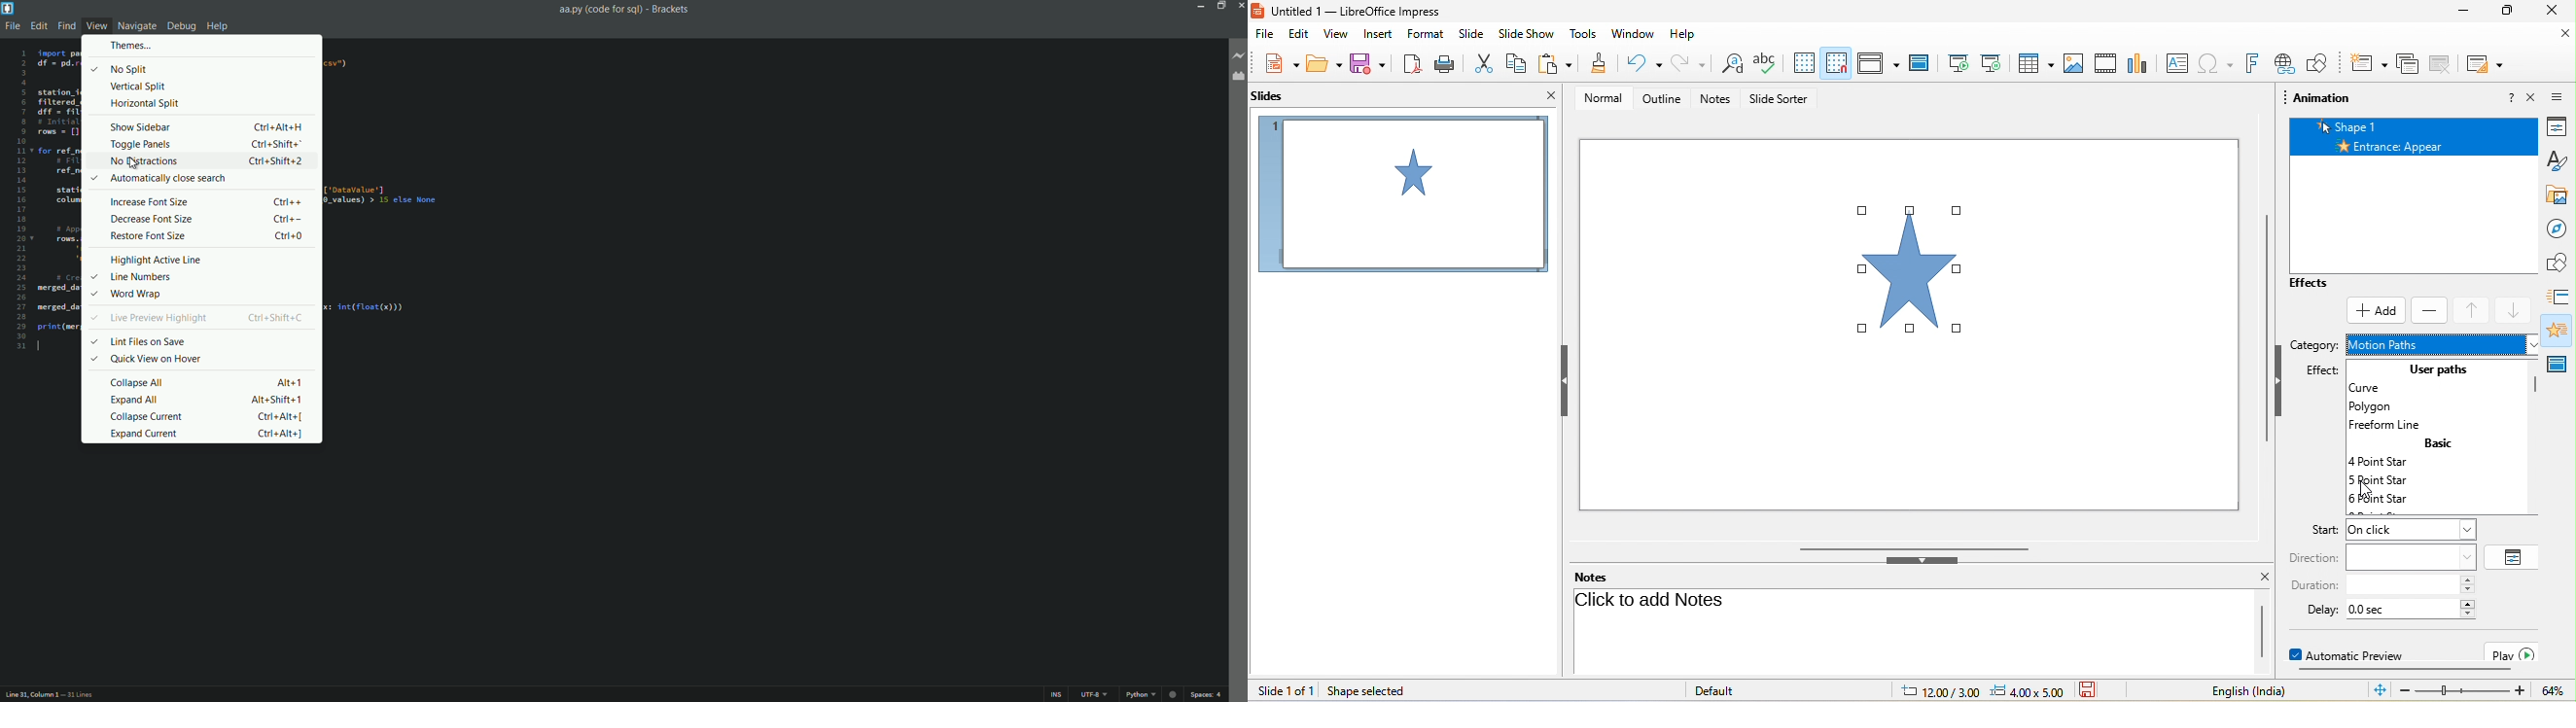 The height and width of the screenshot is (728, 2576). Describe the element at coordinates (2315, 531) in the screenshot. I see `start` at that location.